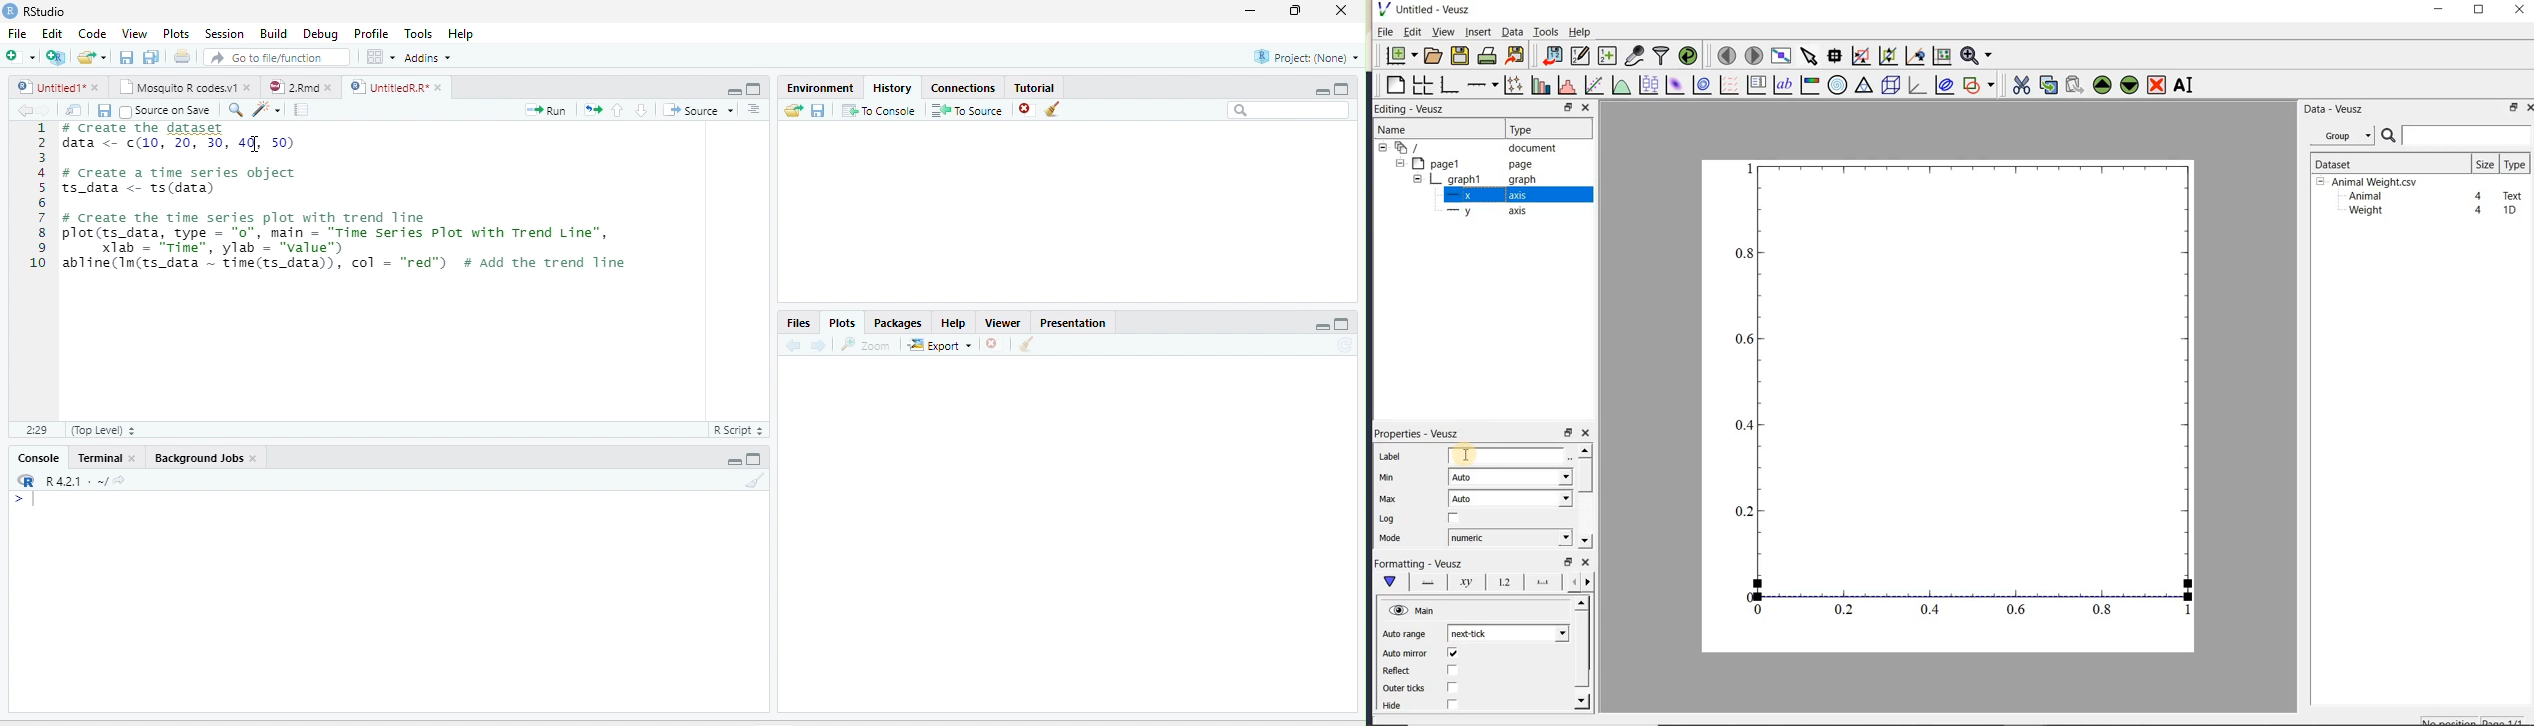  Describe the element at coordinates (755, 459) in the screenshot. I see `Maximize` at that location.